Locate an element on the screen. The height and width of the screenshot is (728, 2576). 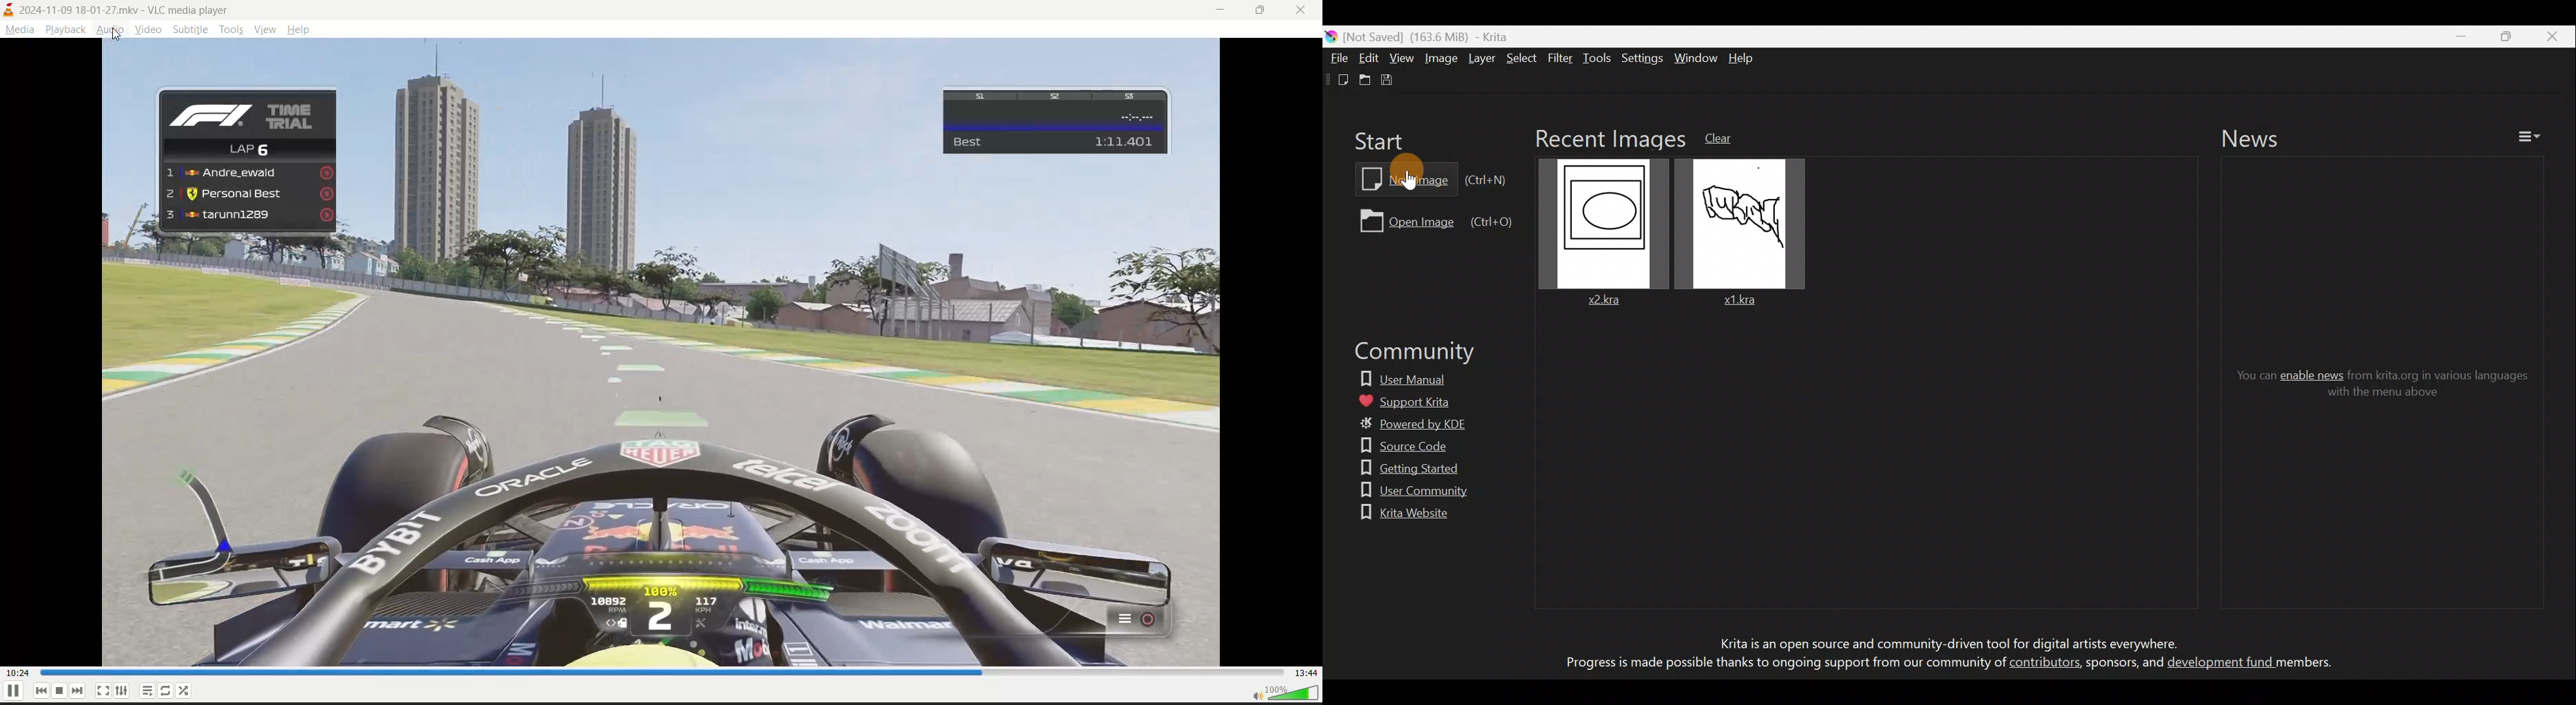
volume is located at coordinates (1285, 694).